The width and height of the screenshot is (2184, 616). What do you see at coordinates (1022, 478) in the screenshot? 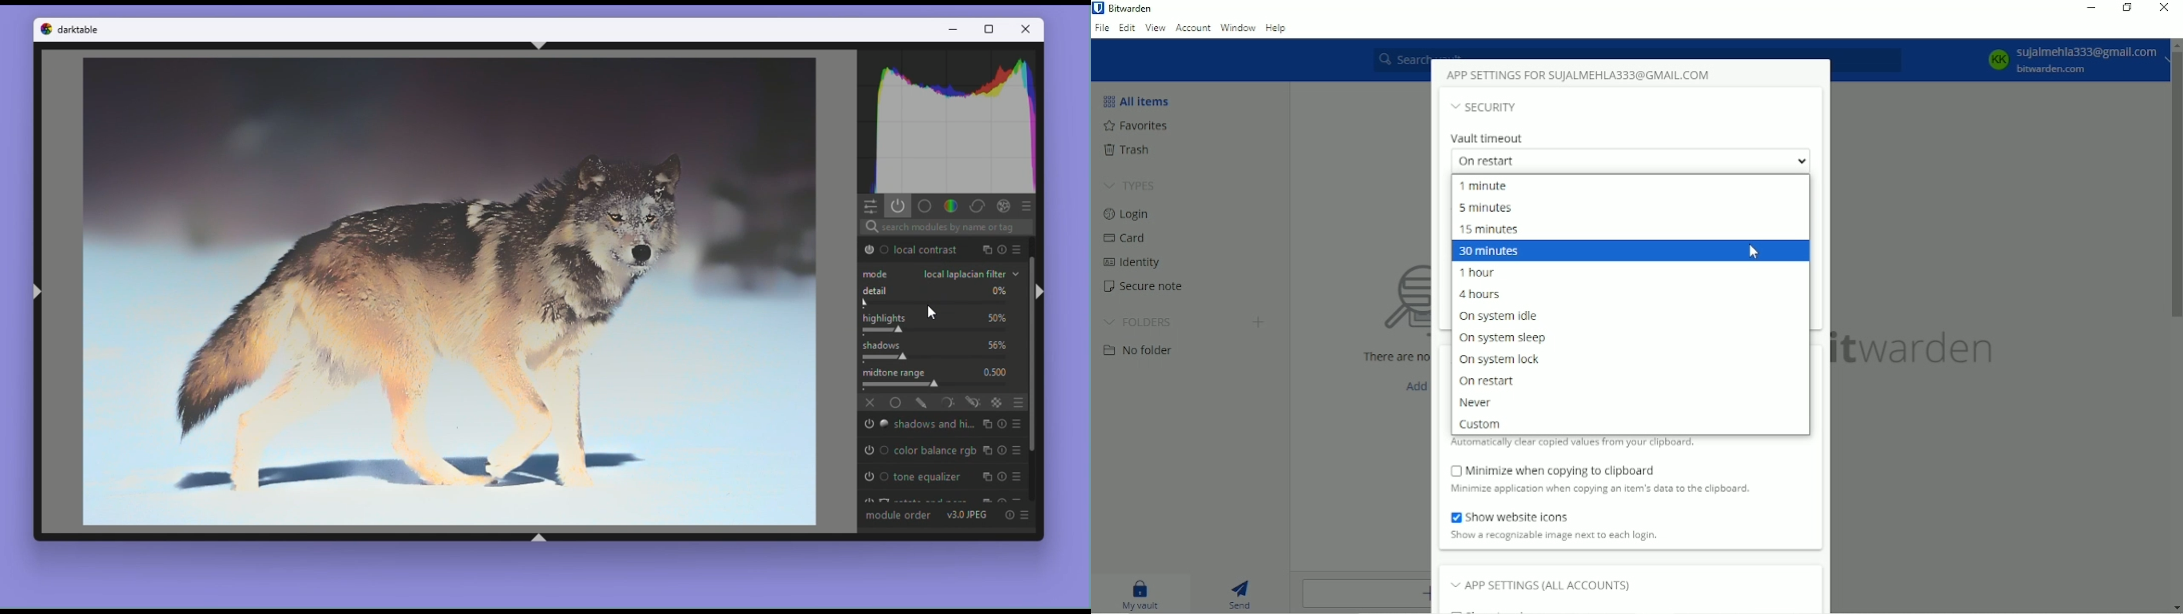
I see `Present` at bounding box center [1022, 478].